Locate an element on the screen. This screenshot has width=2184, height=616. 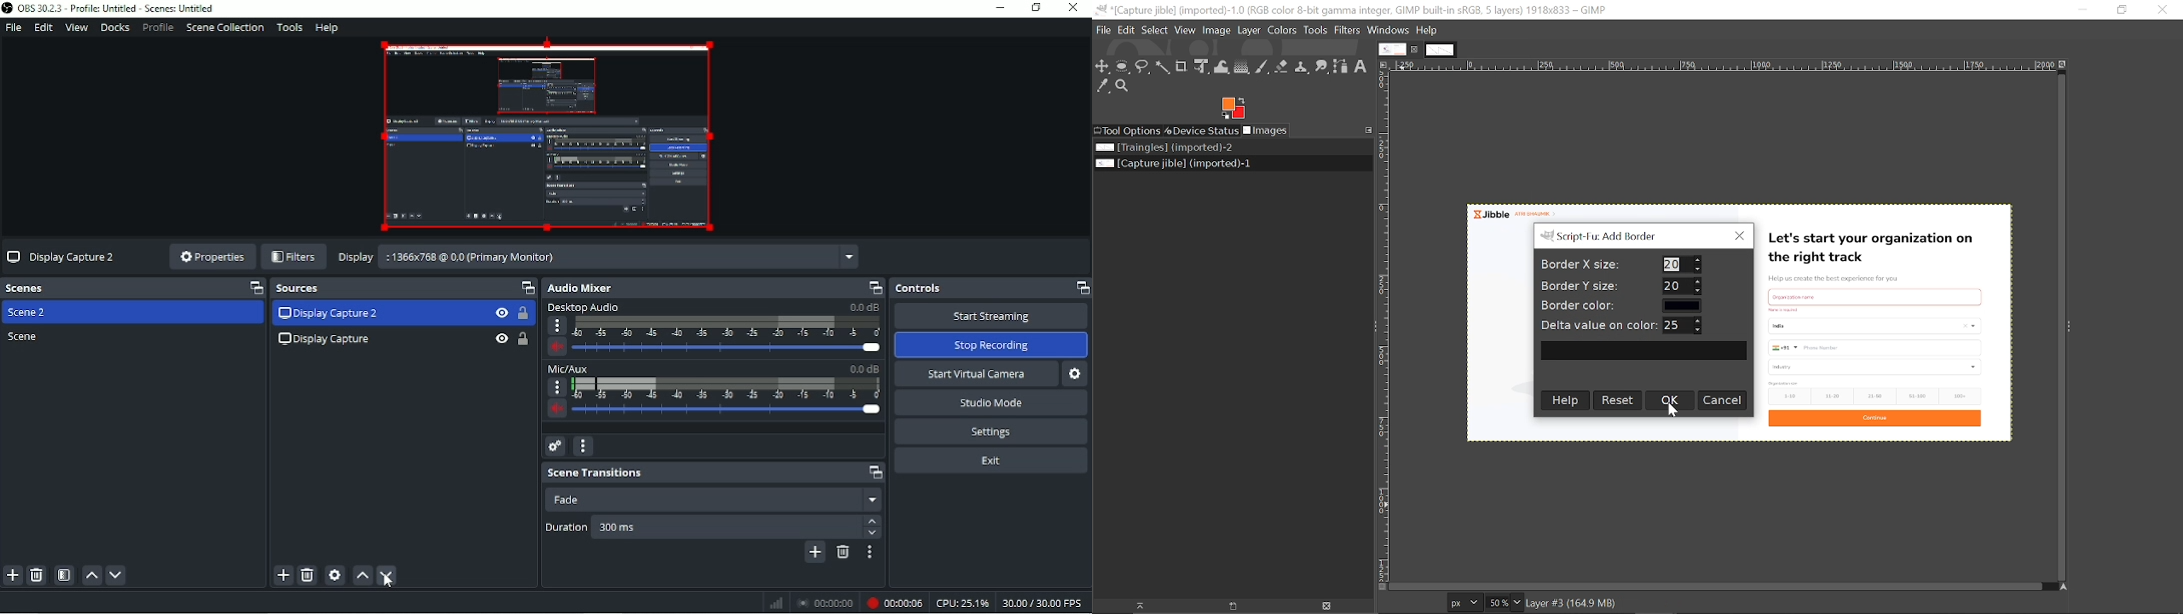
Remove configurable transition is located at coordinates (843, 553).